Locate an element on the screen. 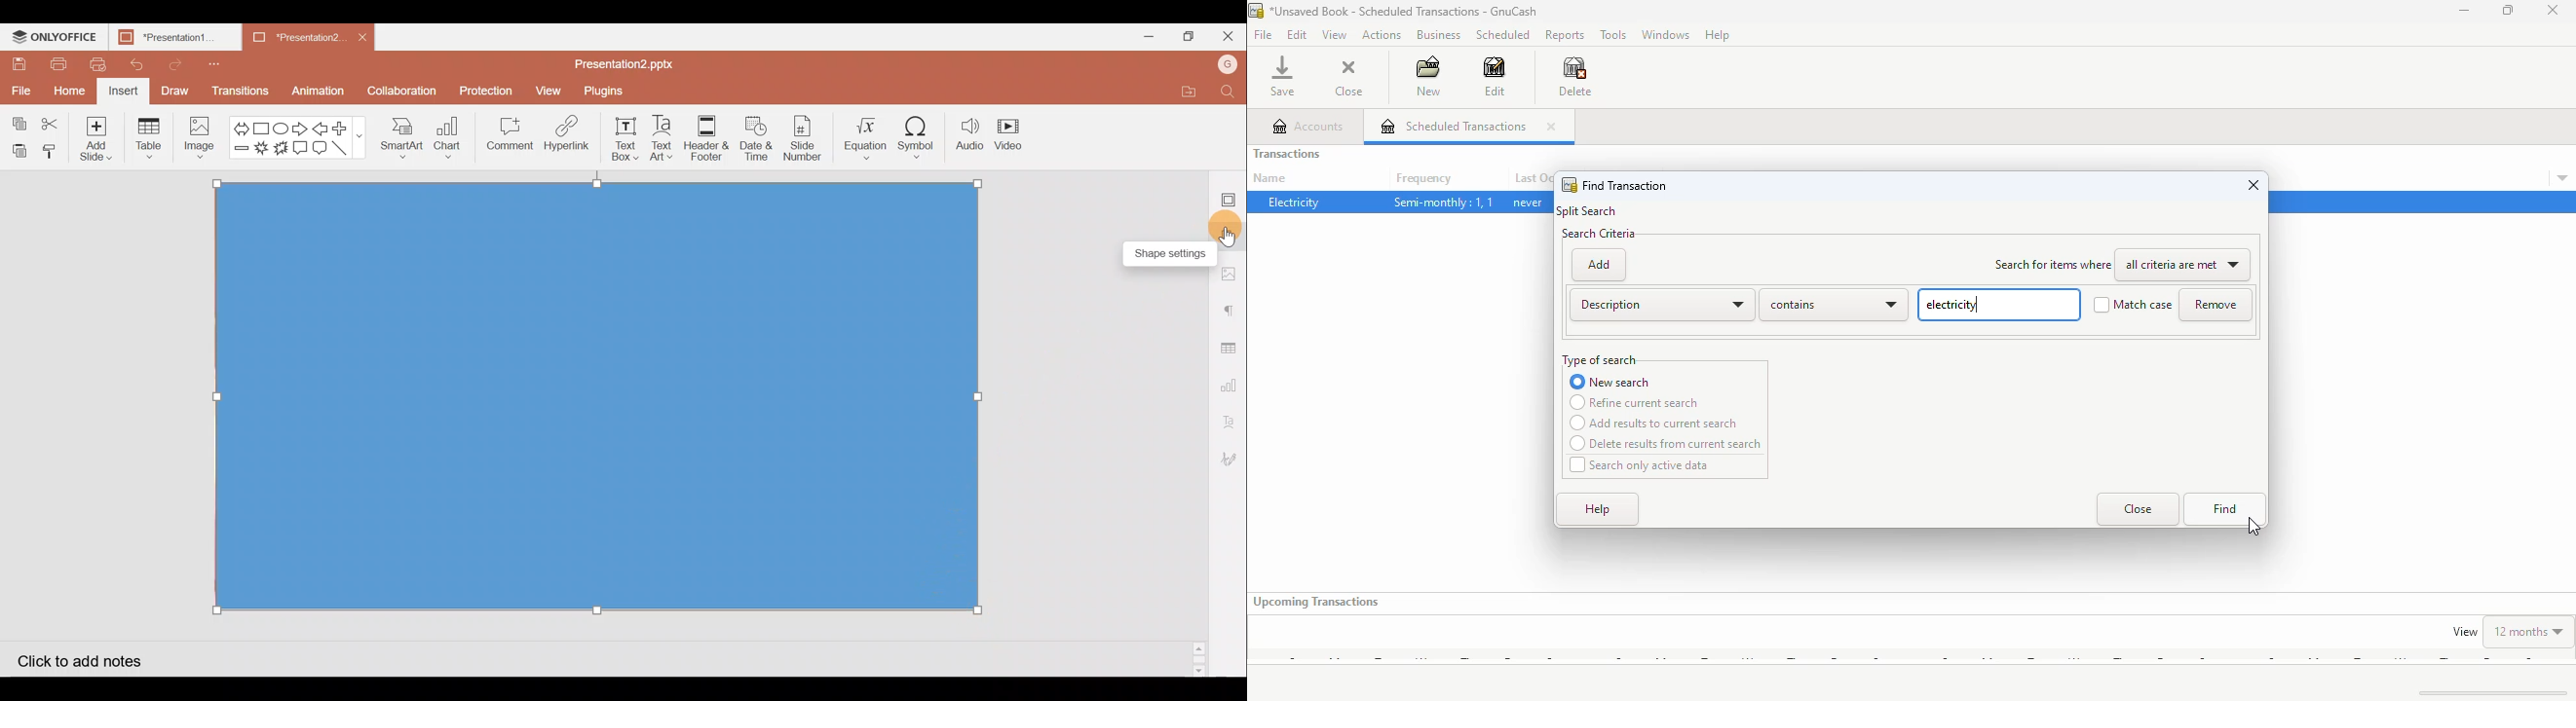  Hyperlink is located at coordinates (562, 136).